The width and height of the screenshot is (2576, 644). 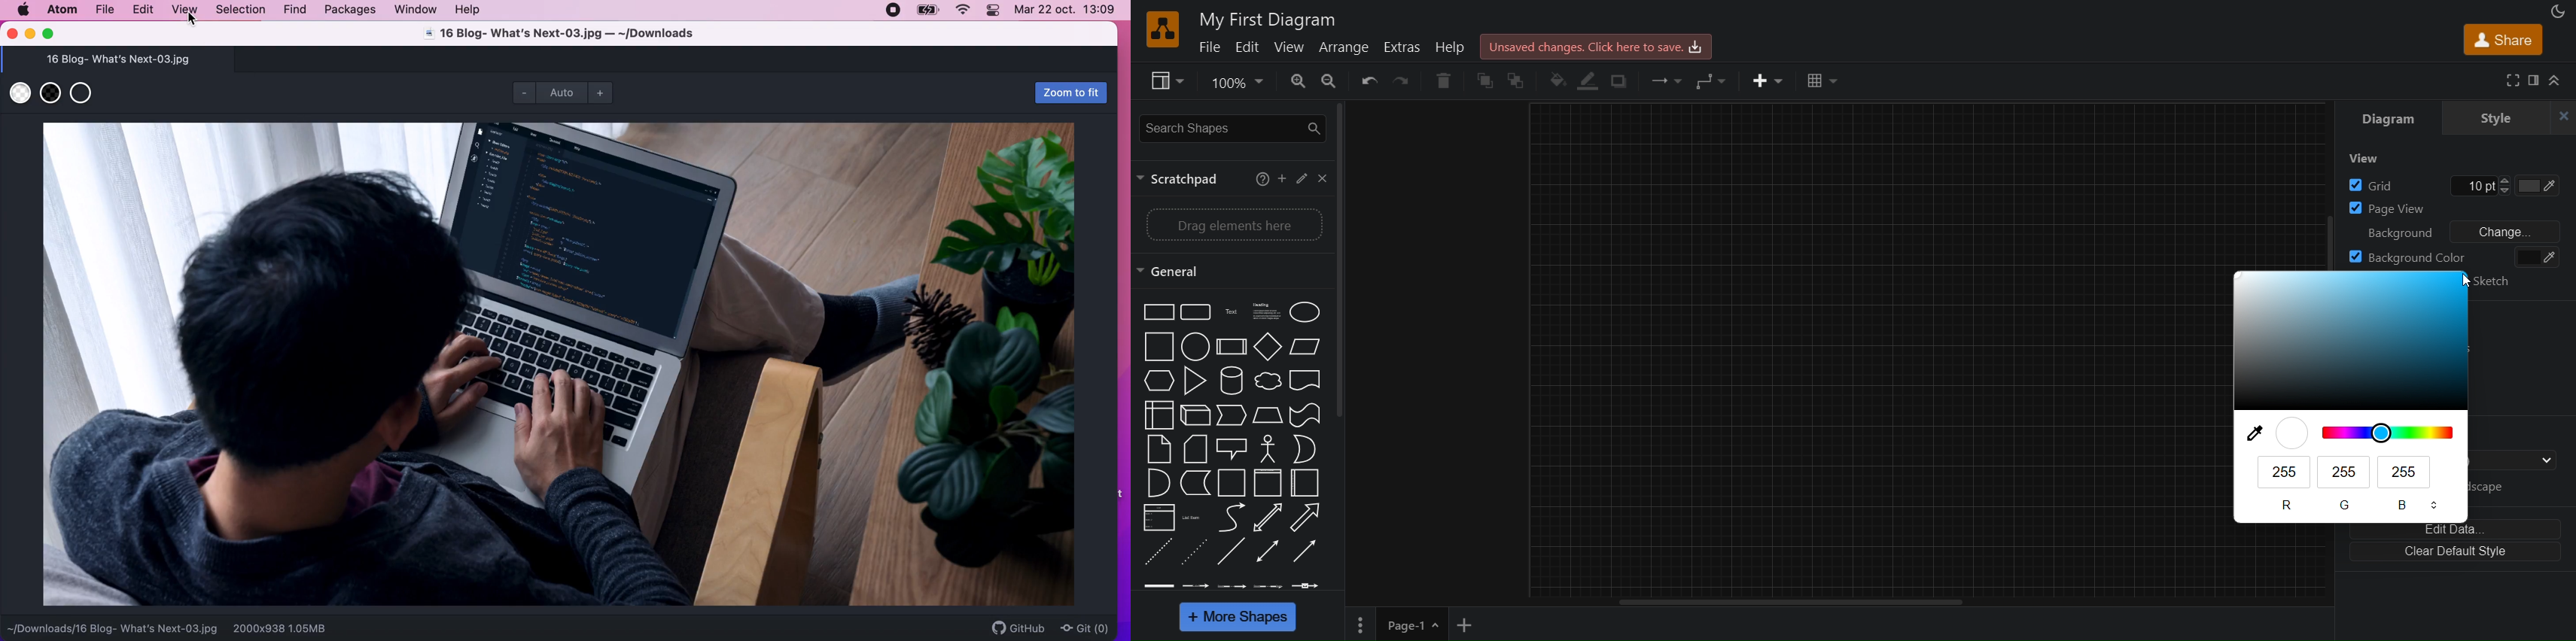 What do you see at coordinates (2498, 488) in the screenshot?
I see `landscape` at bounding box center [2498, 488].